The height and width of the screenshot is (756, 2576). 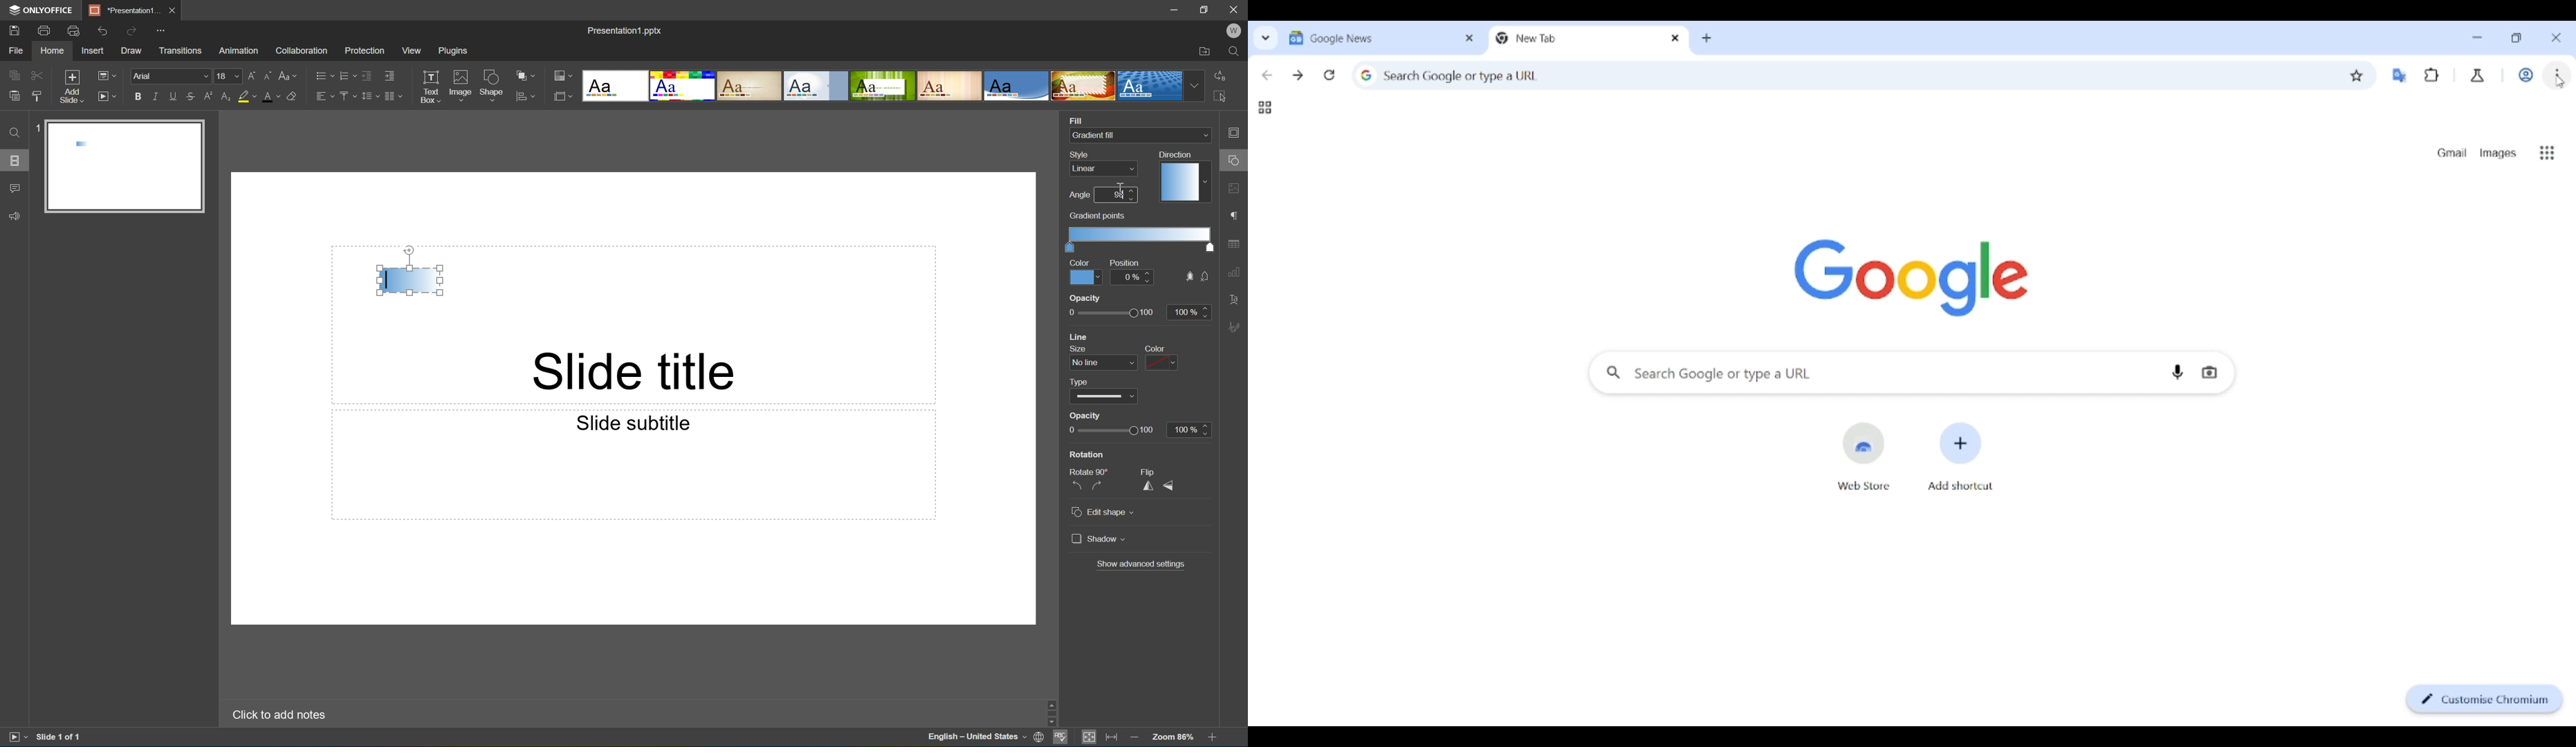 I want to click on Font color, so click(x=270, y=96).